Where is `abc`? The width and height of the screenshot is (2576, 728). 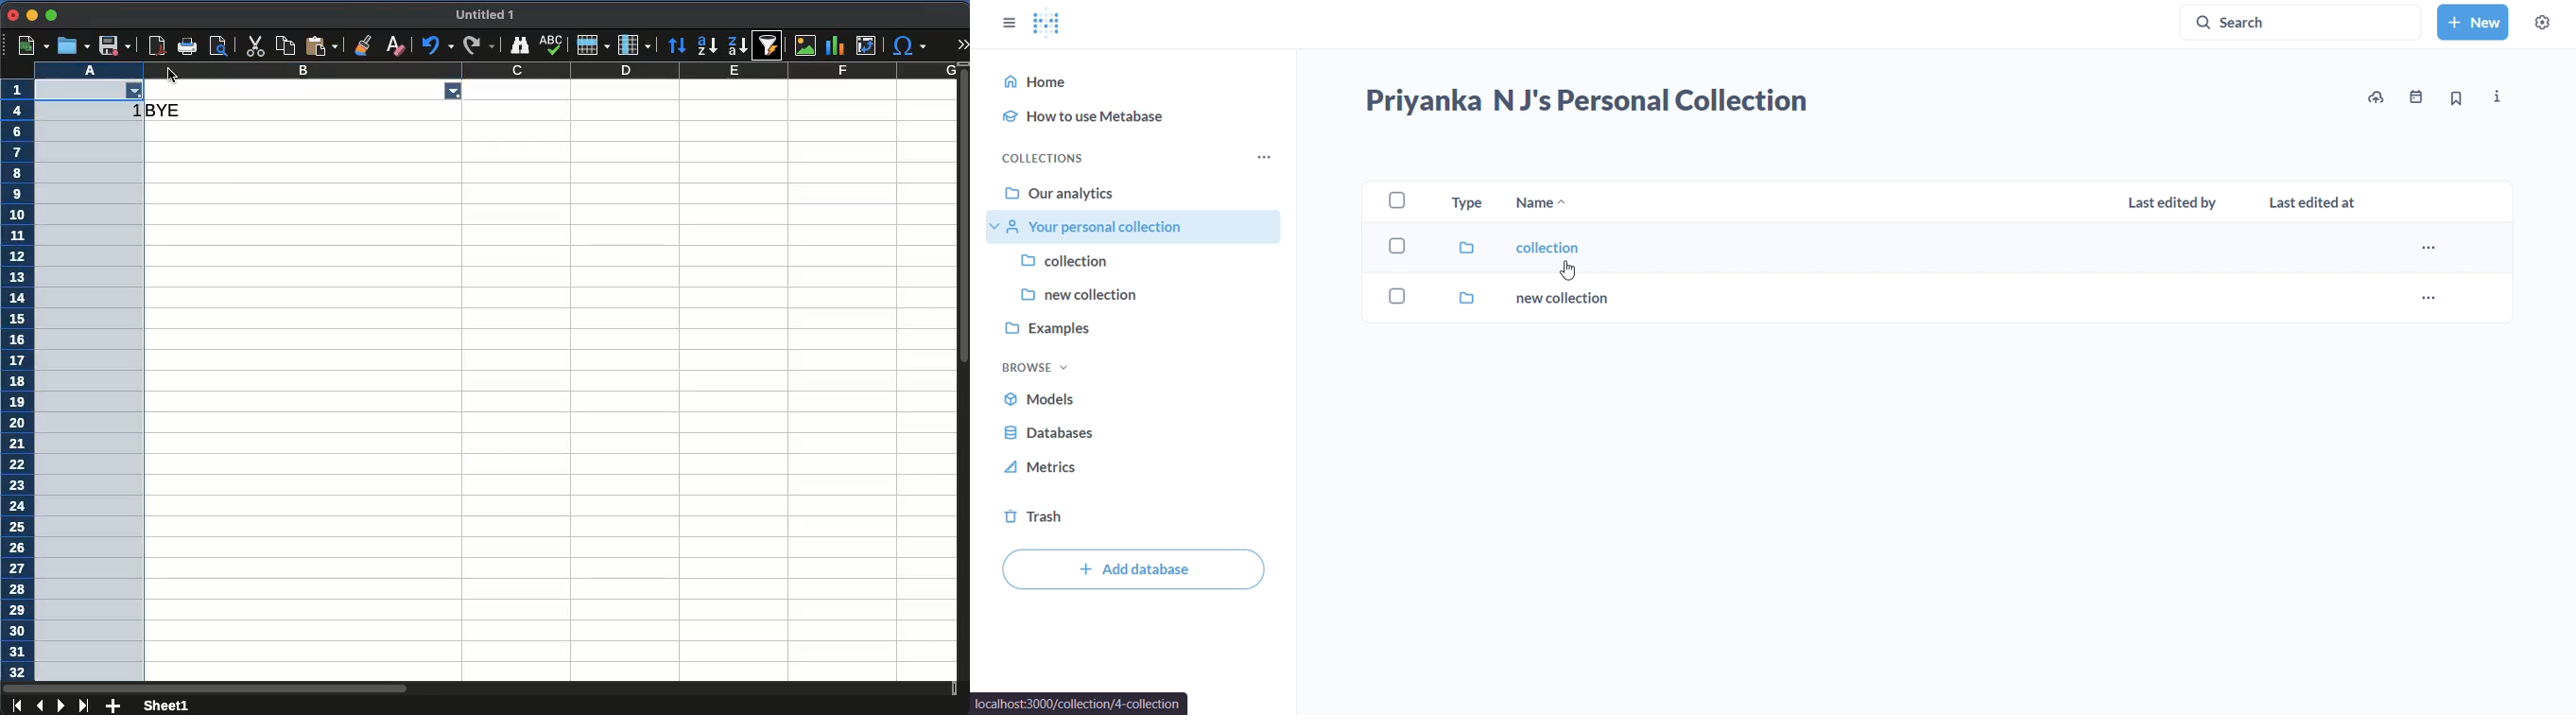
abc is located at coordinates (548, 44).